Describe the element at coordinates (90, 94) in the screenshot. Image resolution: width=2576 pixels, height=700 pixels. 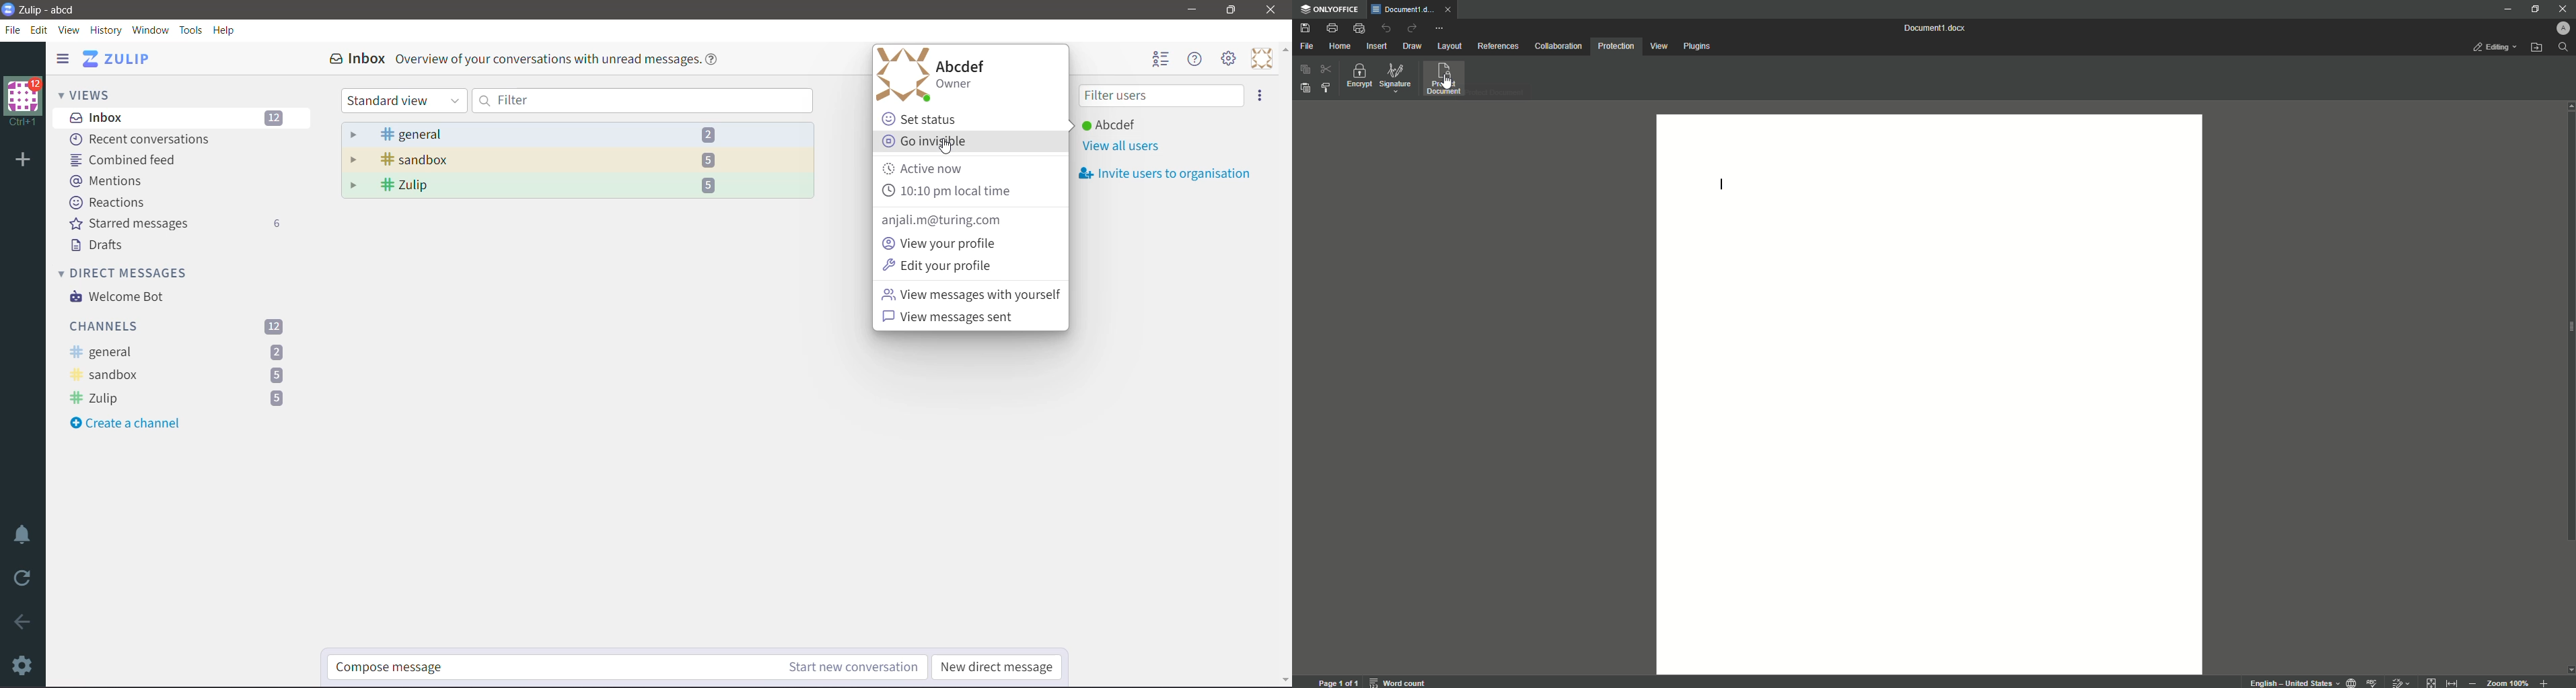
I see `Views` at that location.